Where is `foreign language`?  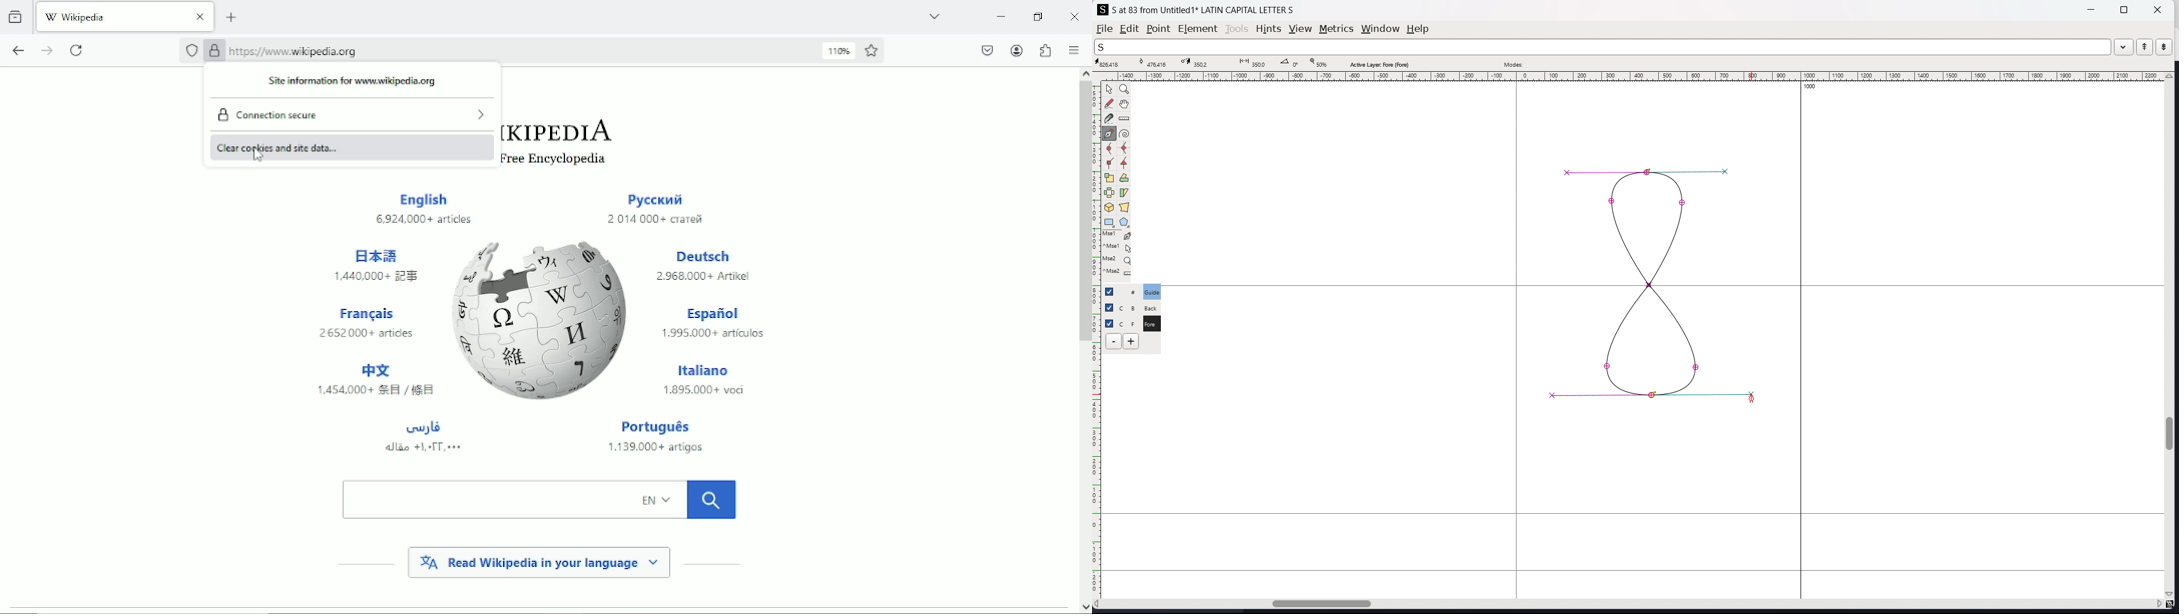 foreign language is located at coordinates (373, 381).